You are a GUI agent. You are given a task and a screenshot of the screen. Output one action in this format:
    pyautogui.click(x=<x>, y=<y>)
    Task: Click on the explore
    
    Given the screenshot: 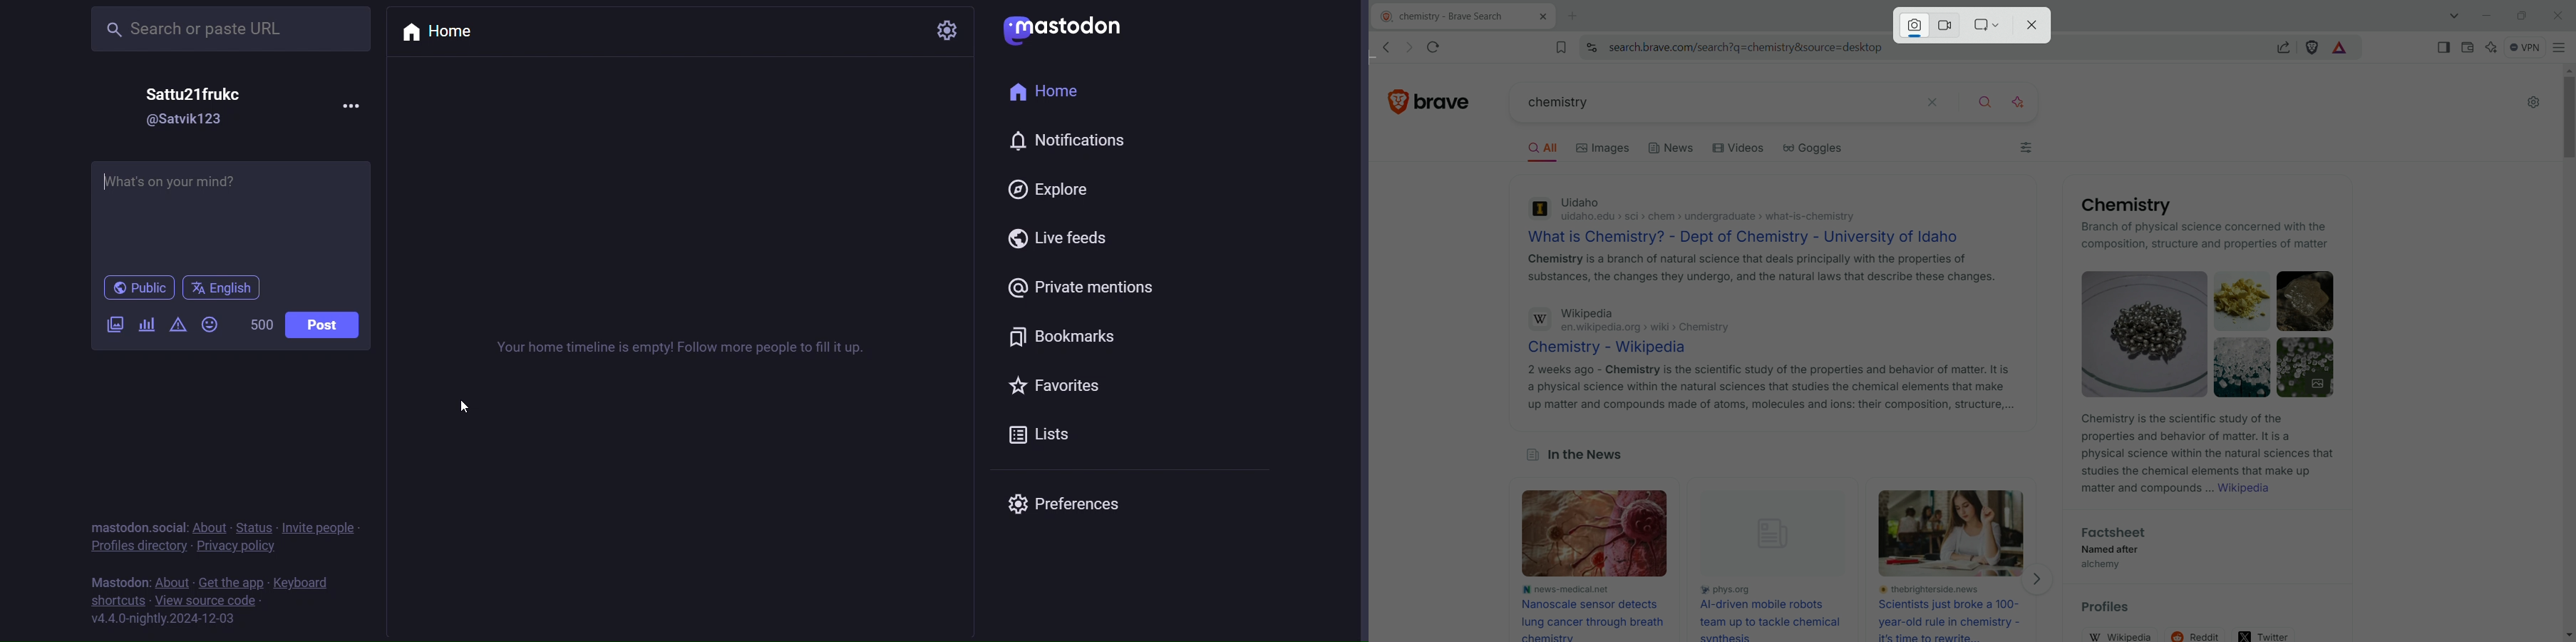 What is the action you would take?
    pyautogui.click(x=1044, y=191)
    